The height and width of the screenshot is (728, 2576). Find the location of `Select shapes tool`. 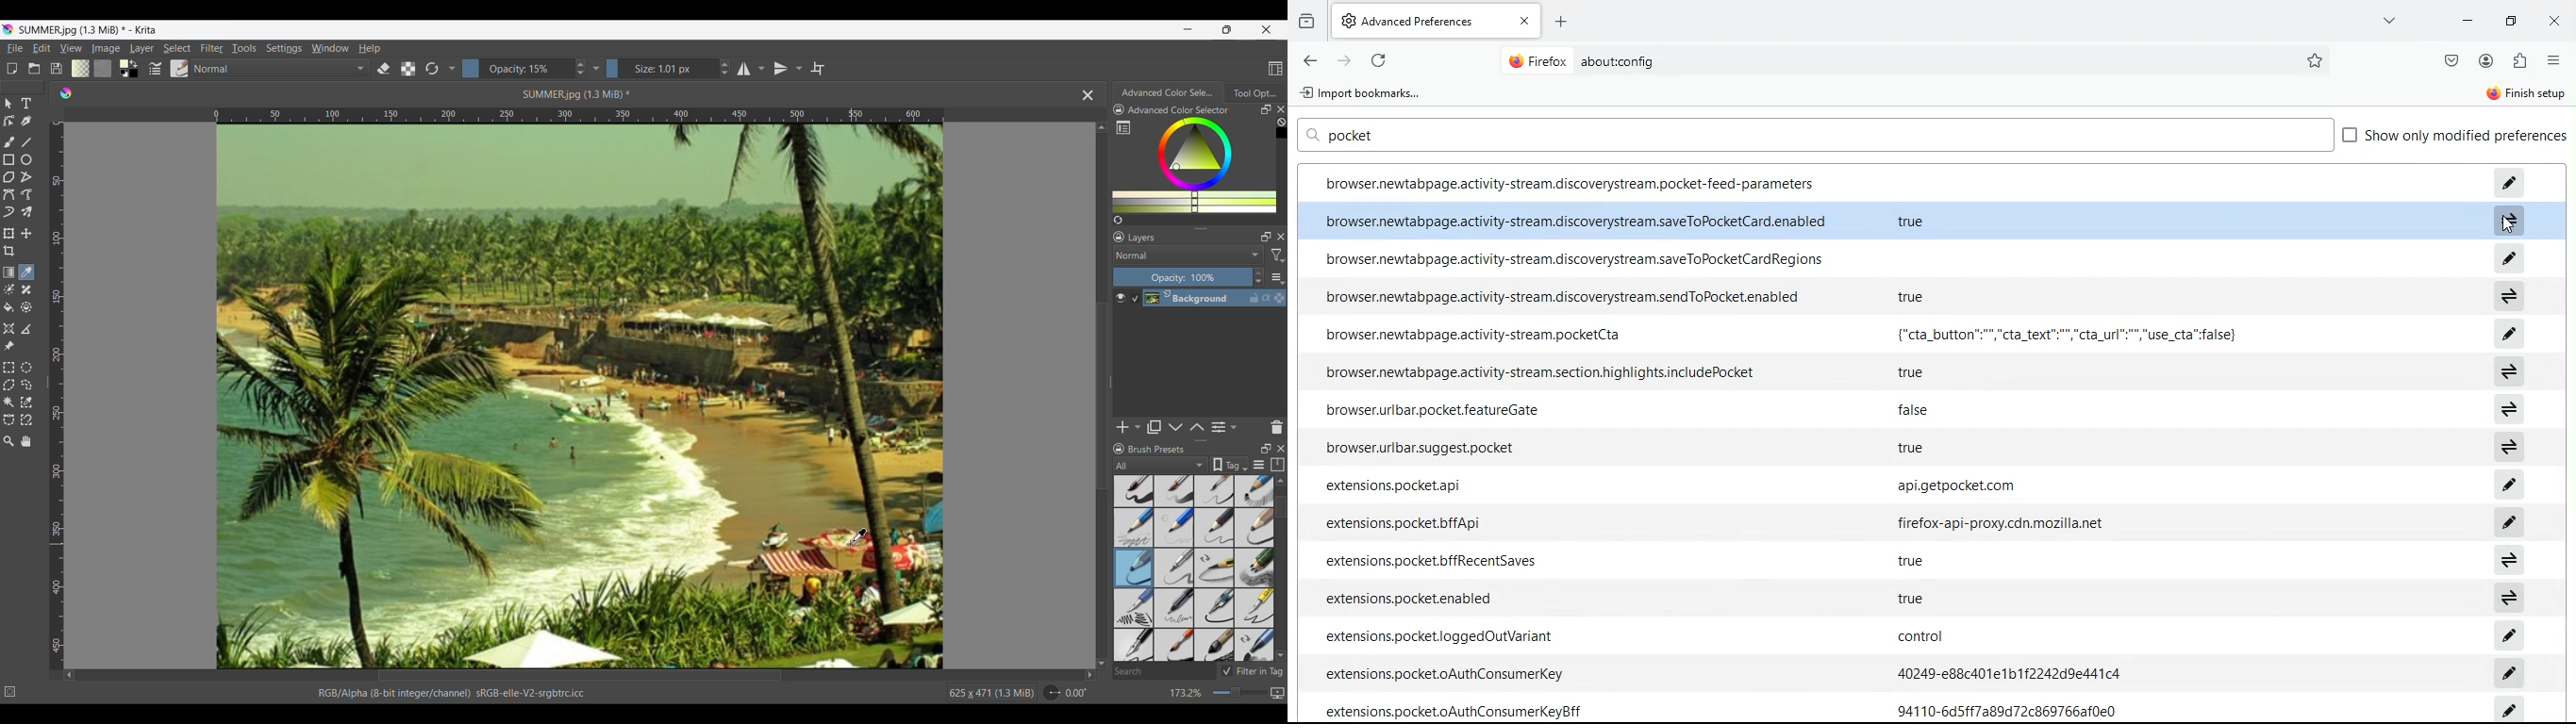

Select shapes tool is located at coordinates (9, 103).